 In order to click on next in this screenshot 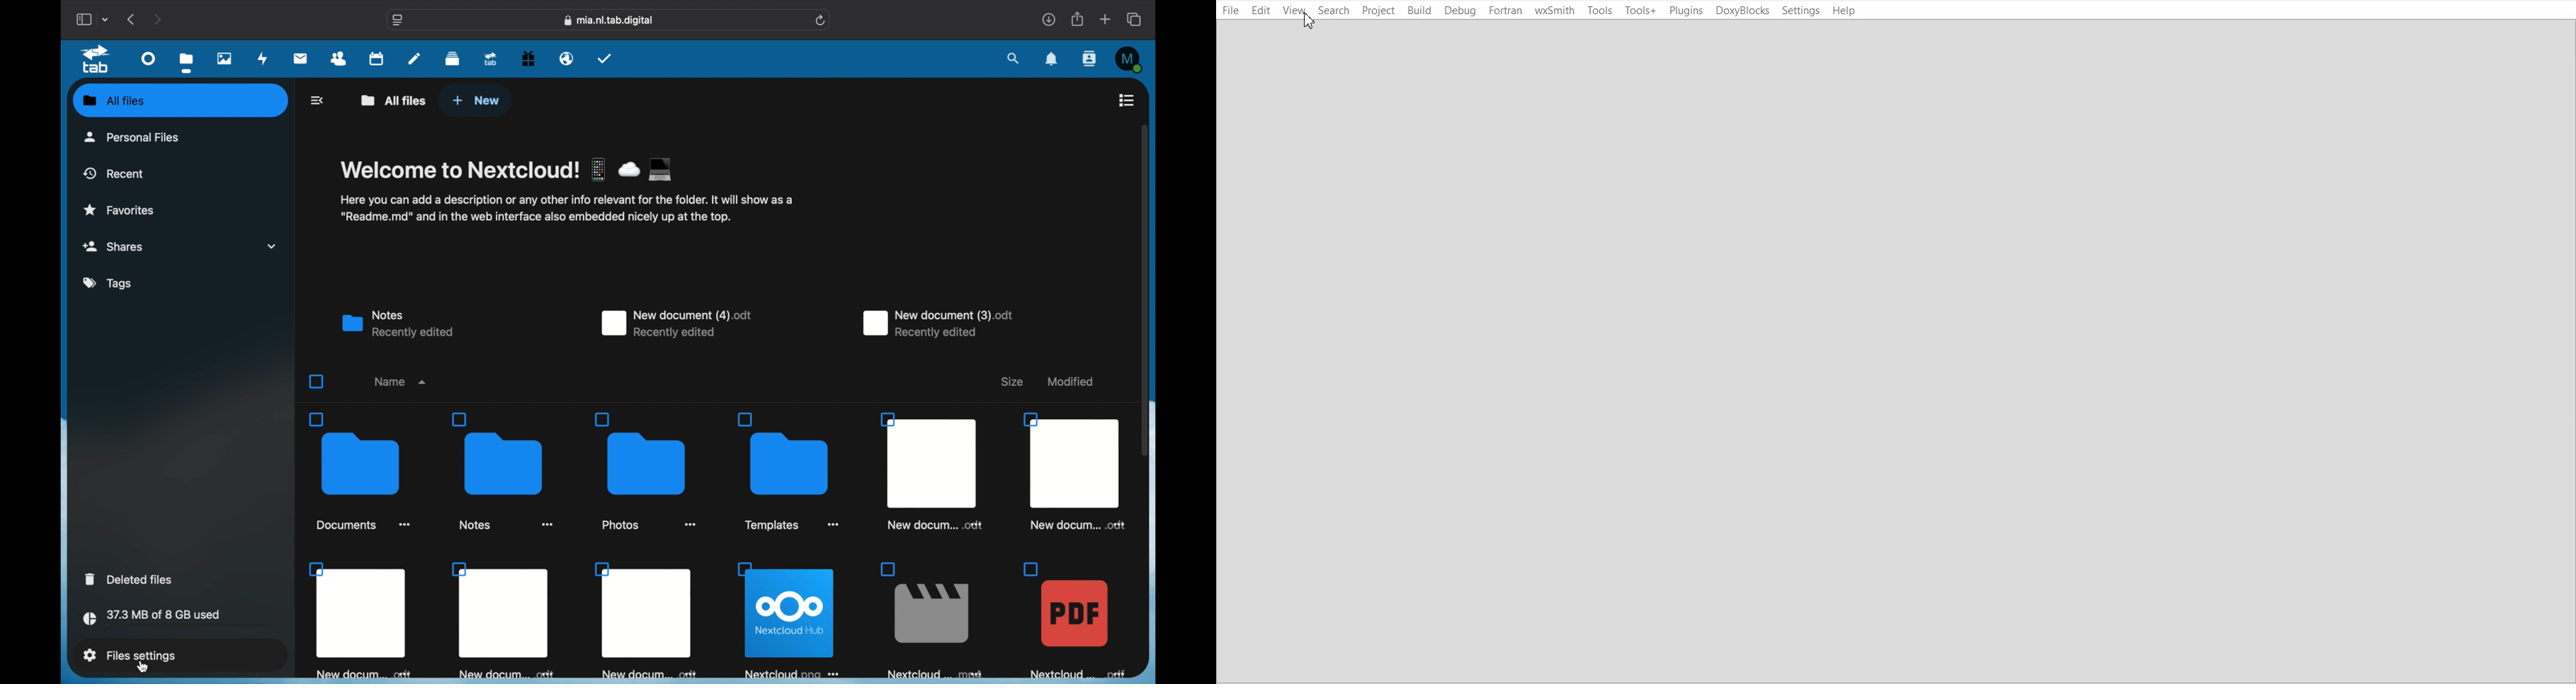, I will do `click(159, 19)`.